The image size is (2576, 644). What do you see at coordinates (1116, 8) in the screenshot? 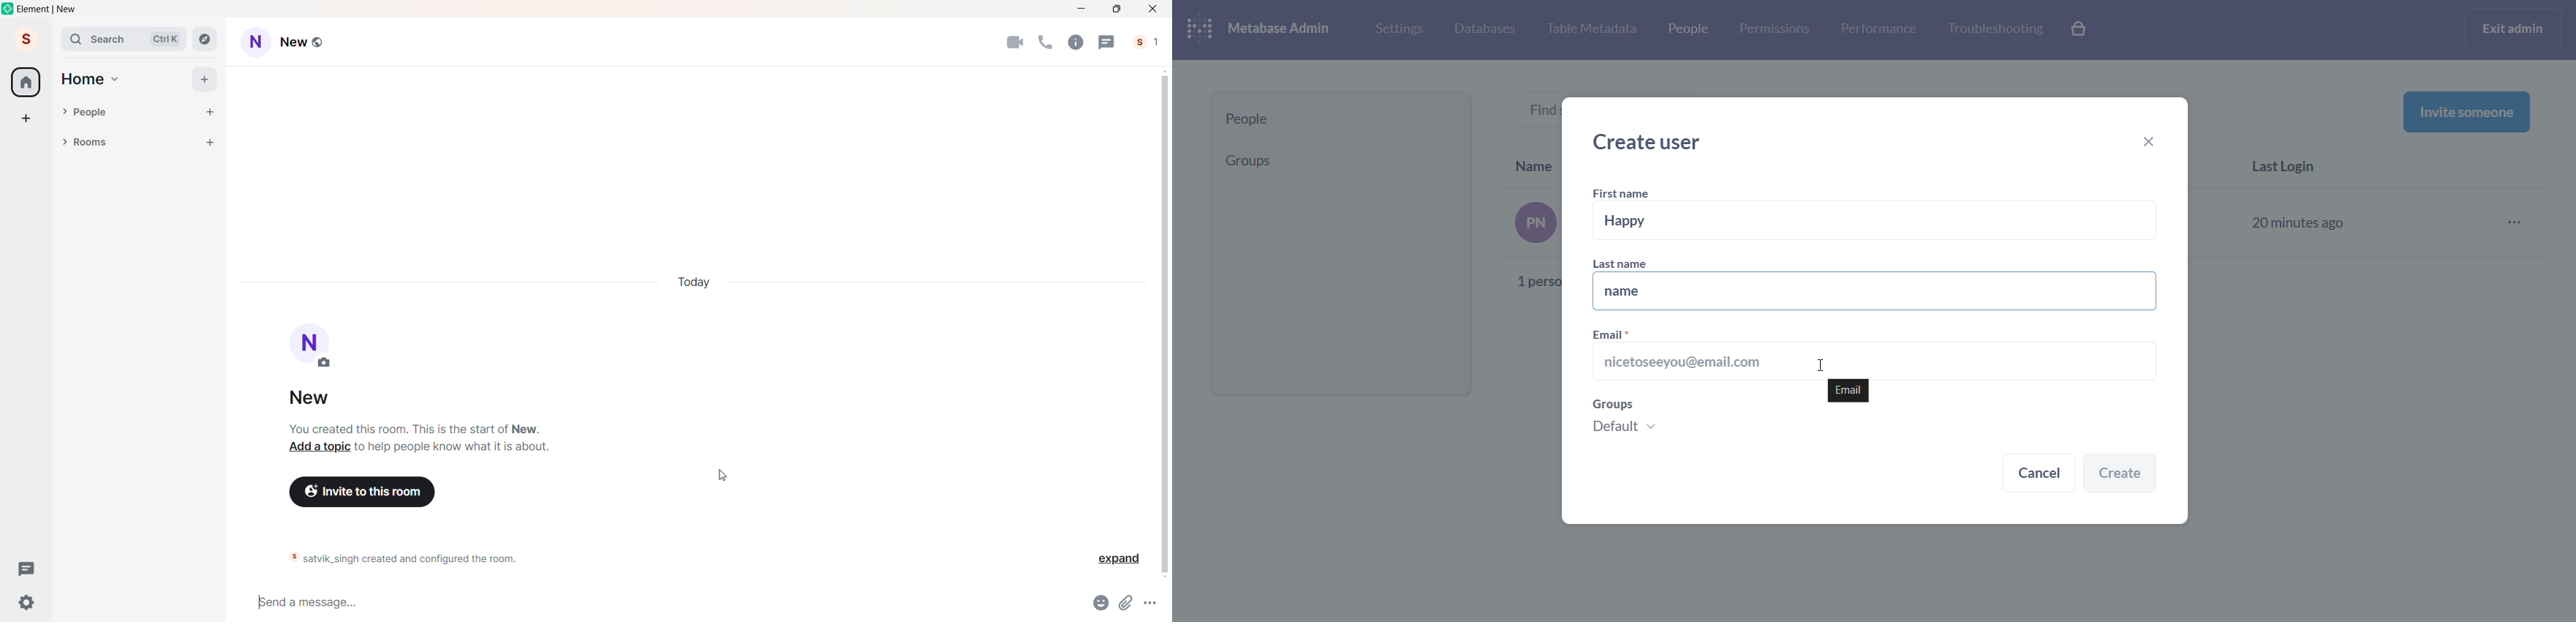
I see `Maximize` at bounding box center [1116, 8].